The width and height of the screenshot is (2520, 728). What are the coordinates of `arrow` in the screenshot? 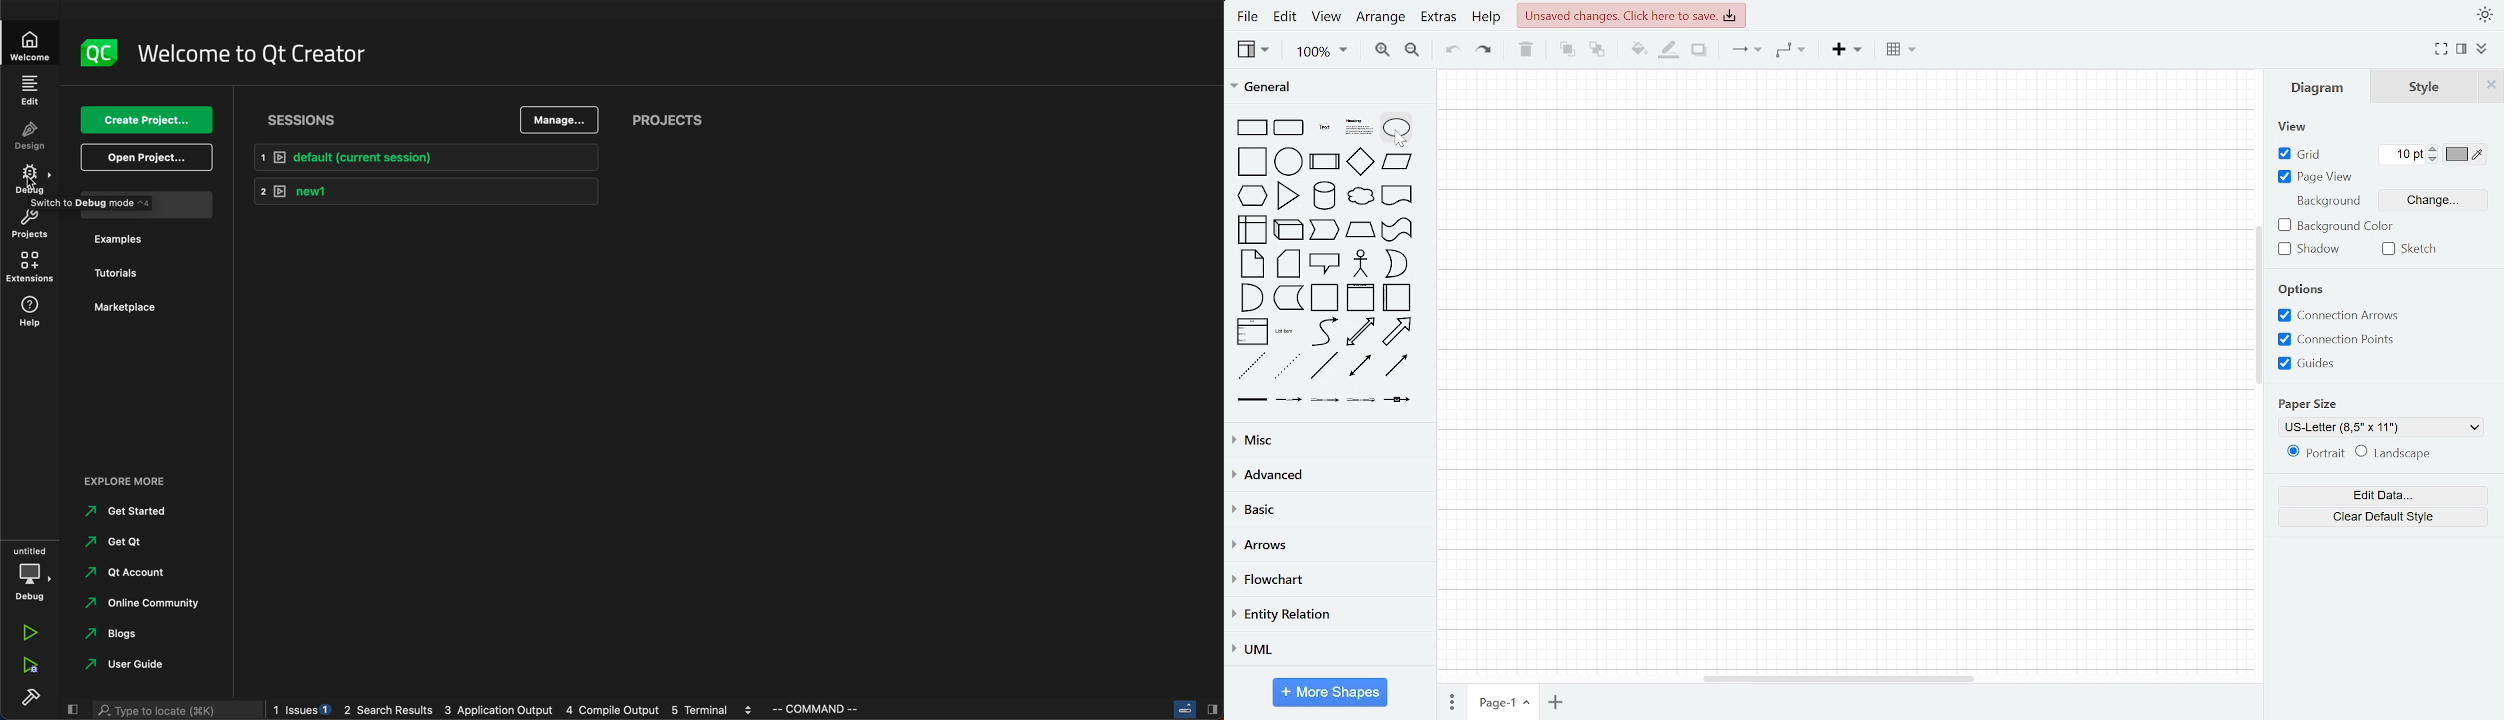 It's located at (1399, 333).